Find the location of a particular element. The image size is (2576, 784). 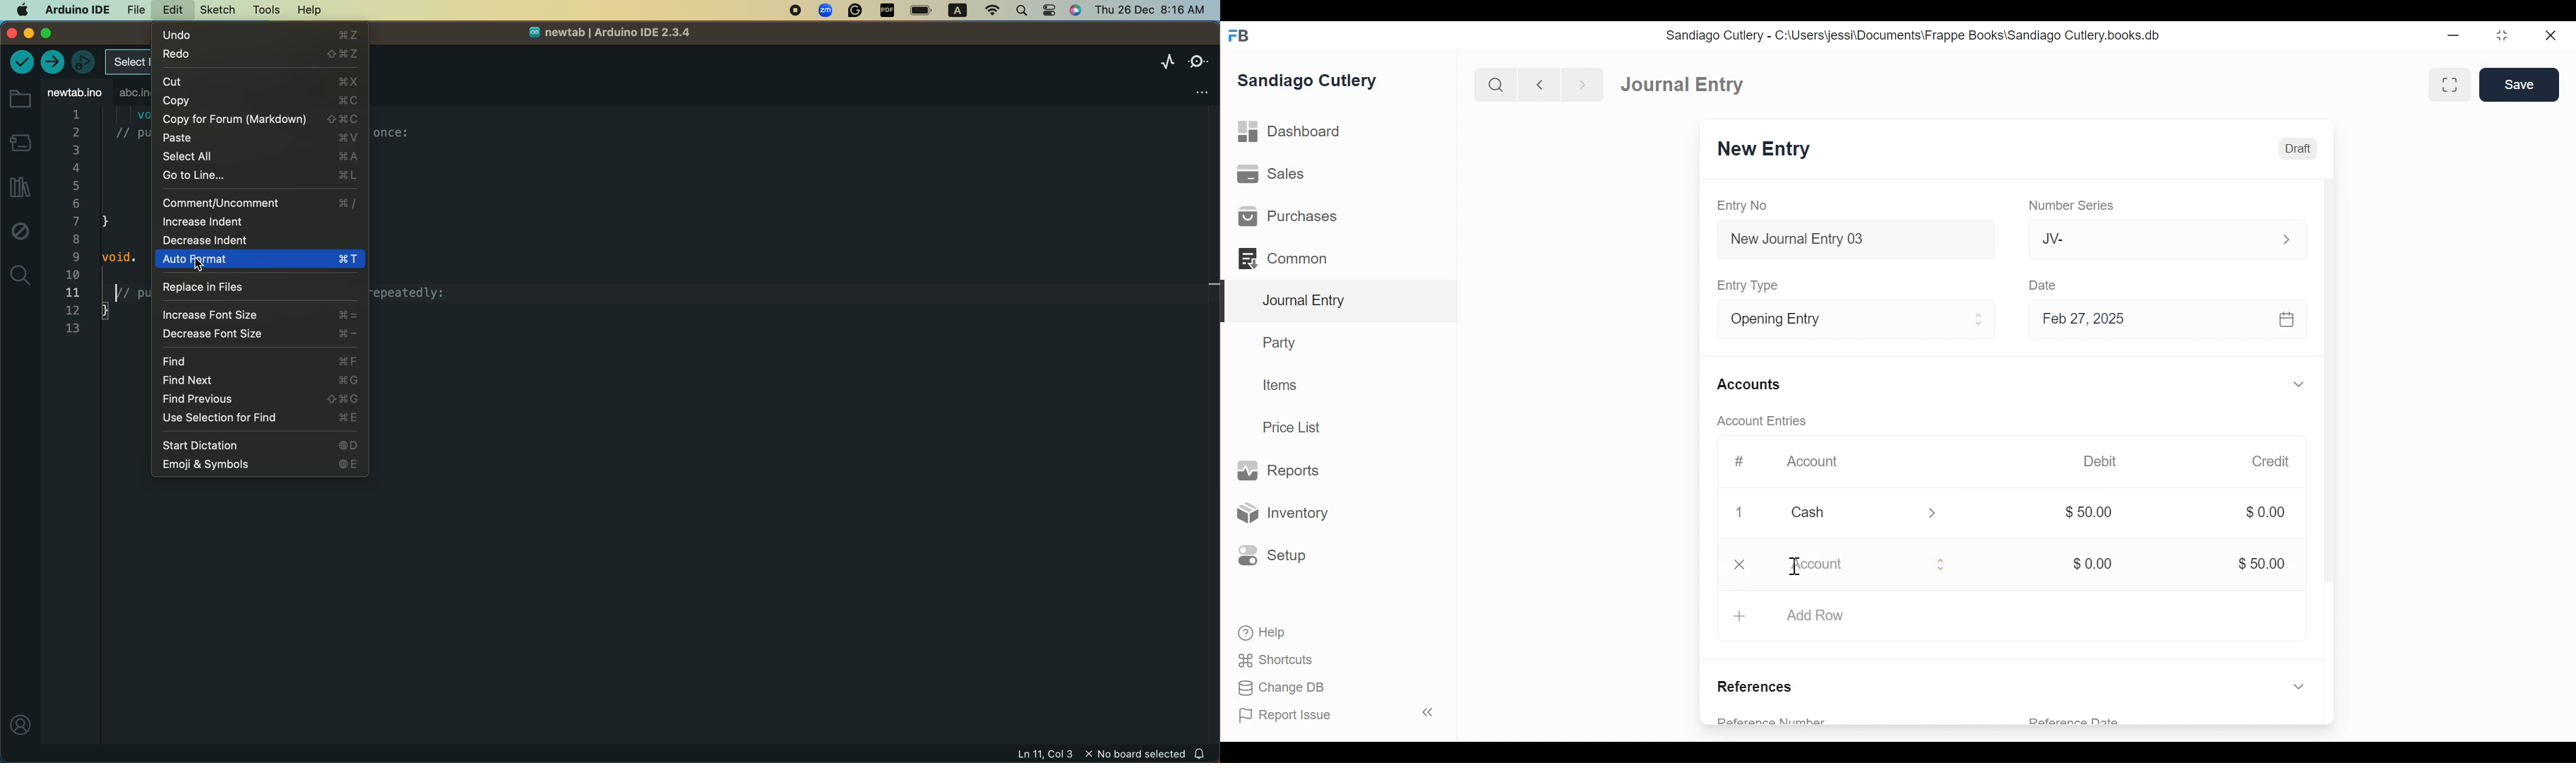

Dashboard is located at coordinates (1290, 132).